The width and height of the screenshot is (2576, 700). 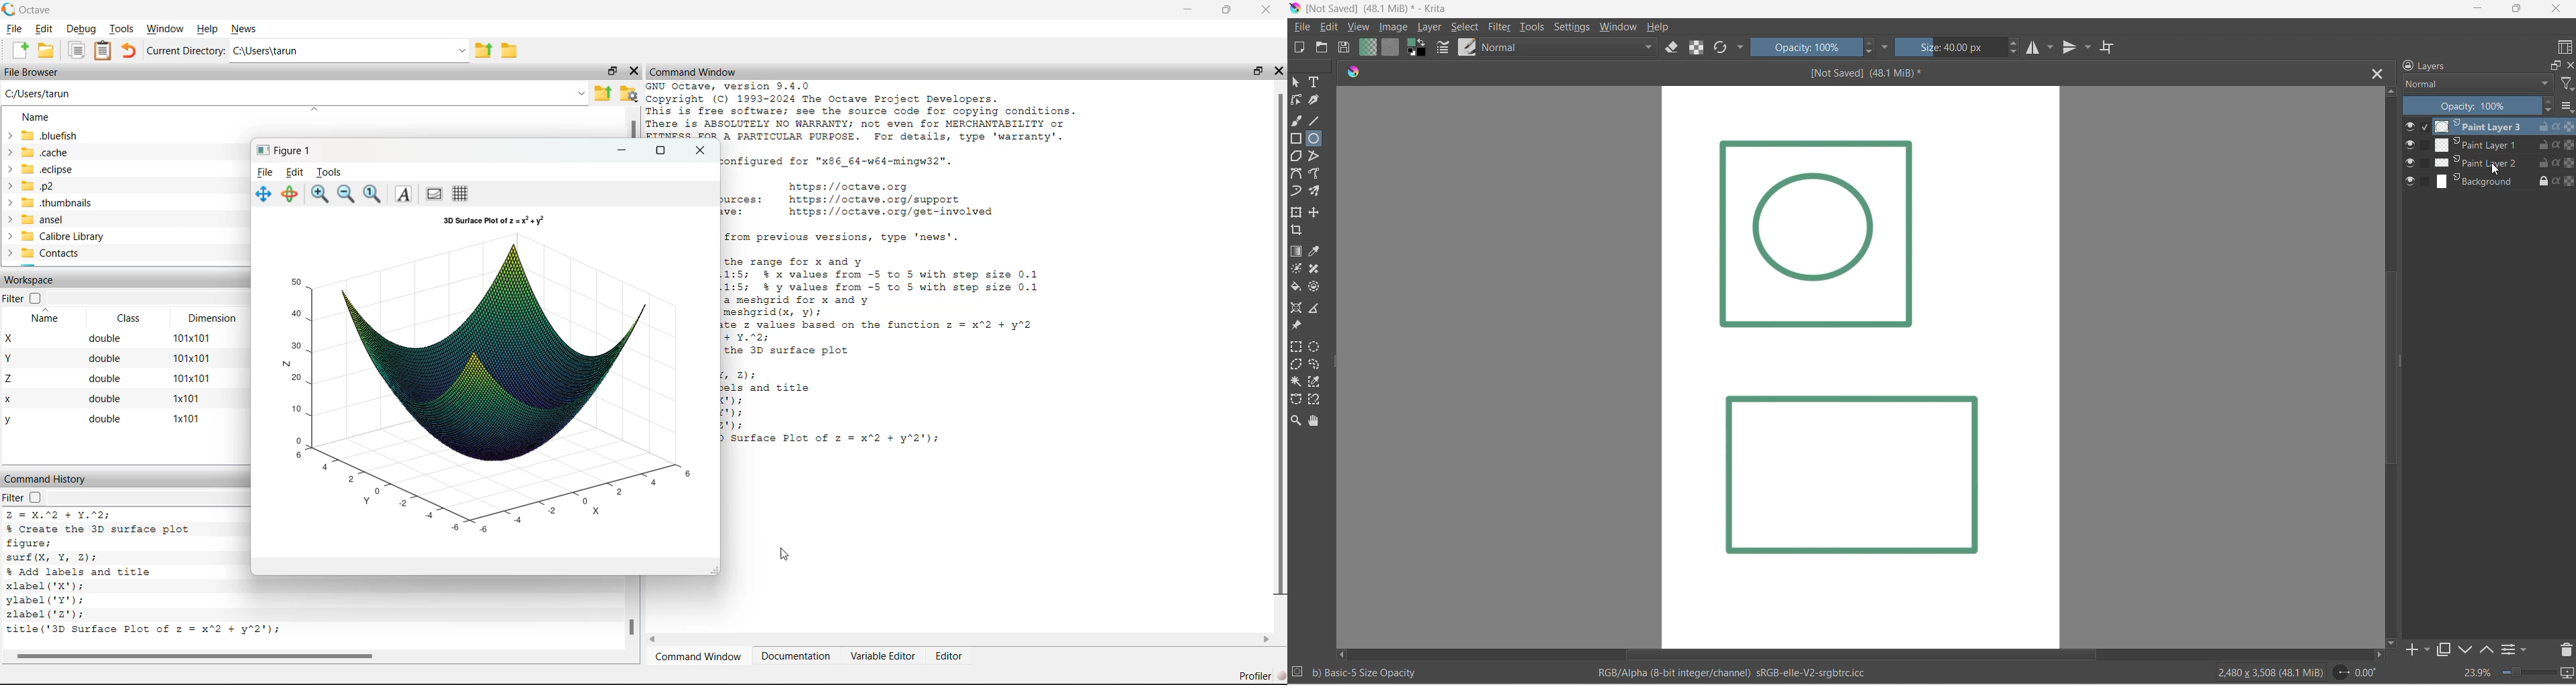 I want to click on magnetic curve selection tool, so click(x=1315, y=401).